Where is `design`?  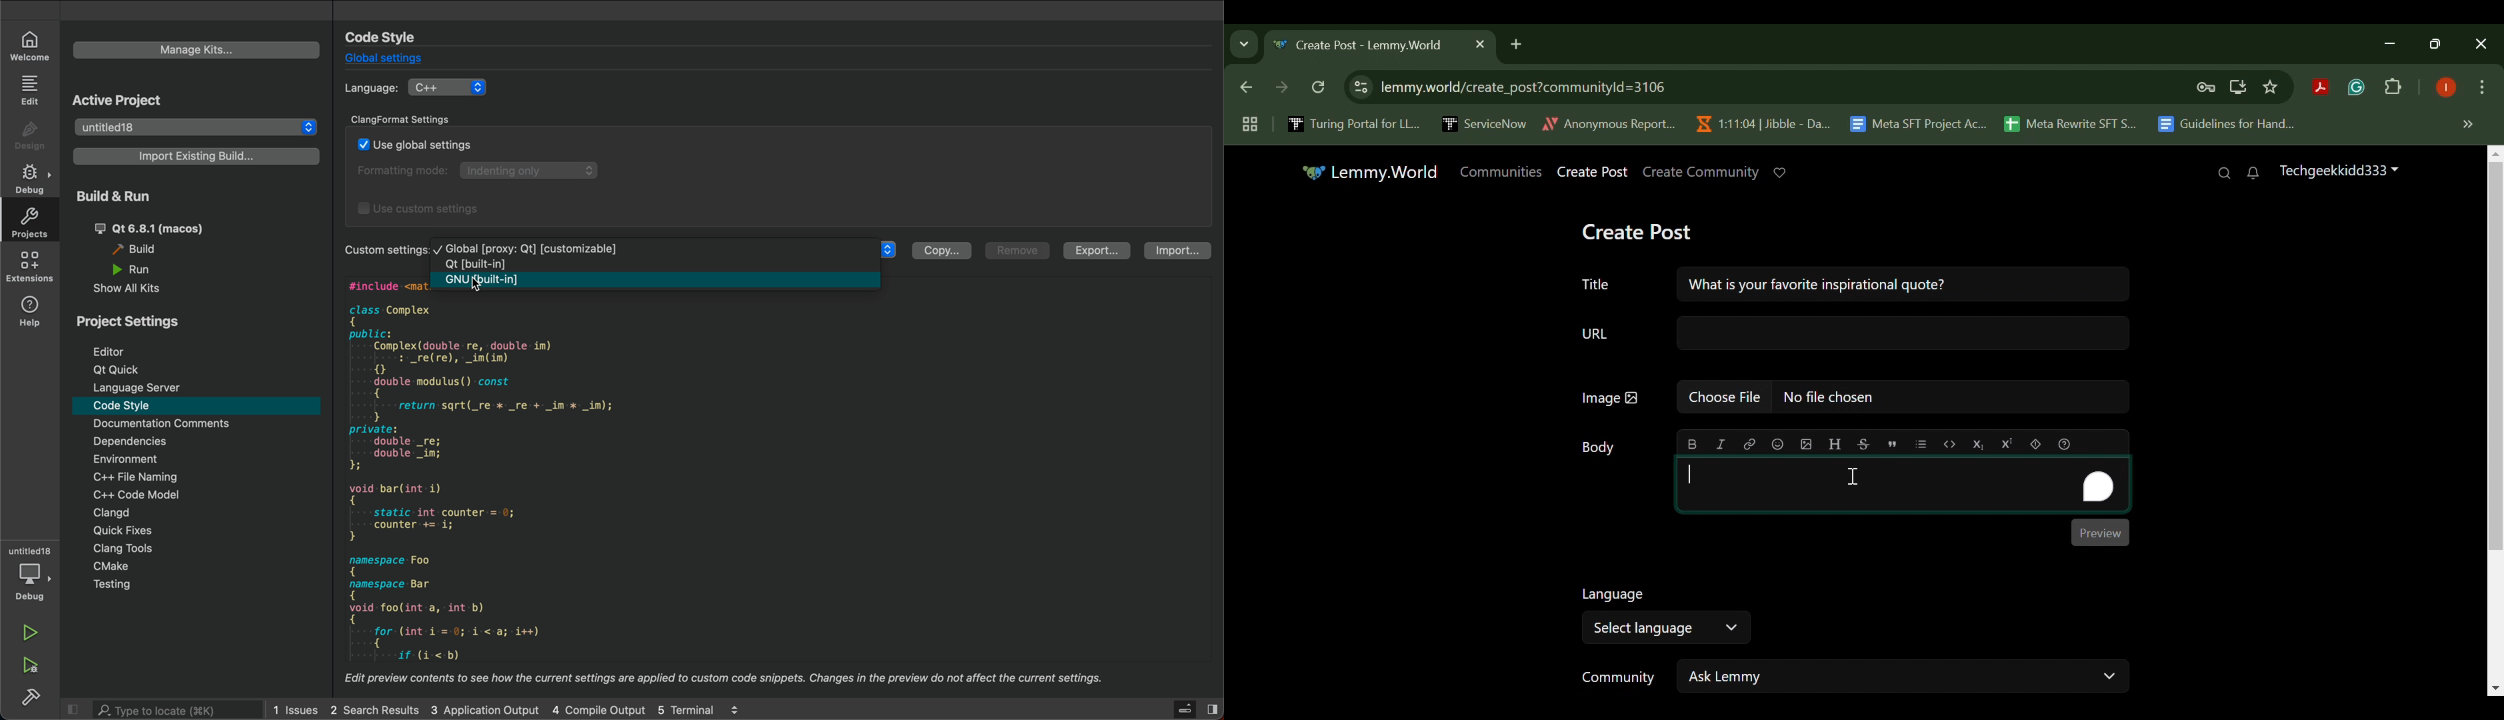 design is located at coordinates (29, 137).